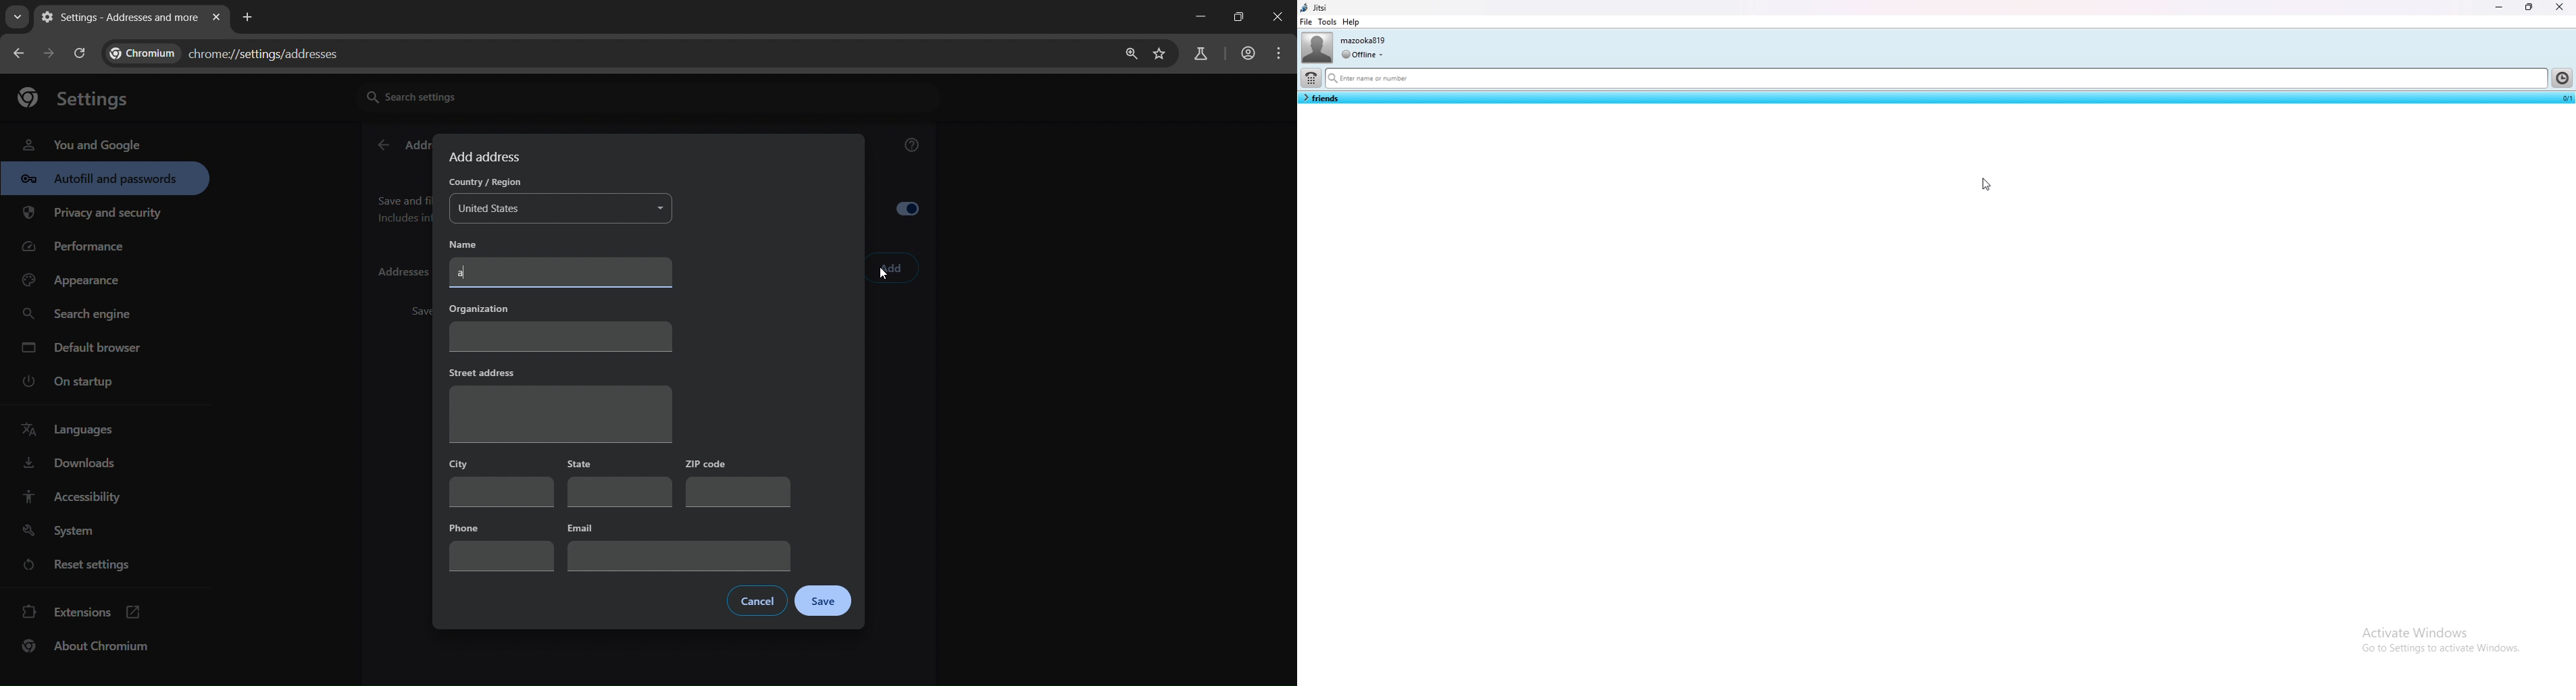  I want to click on dialpad, so click(1311, 78).